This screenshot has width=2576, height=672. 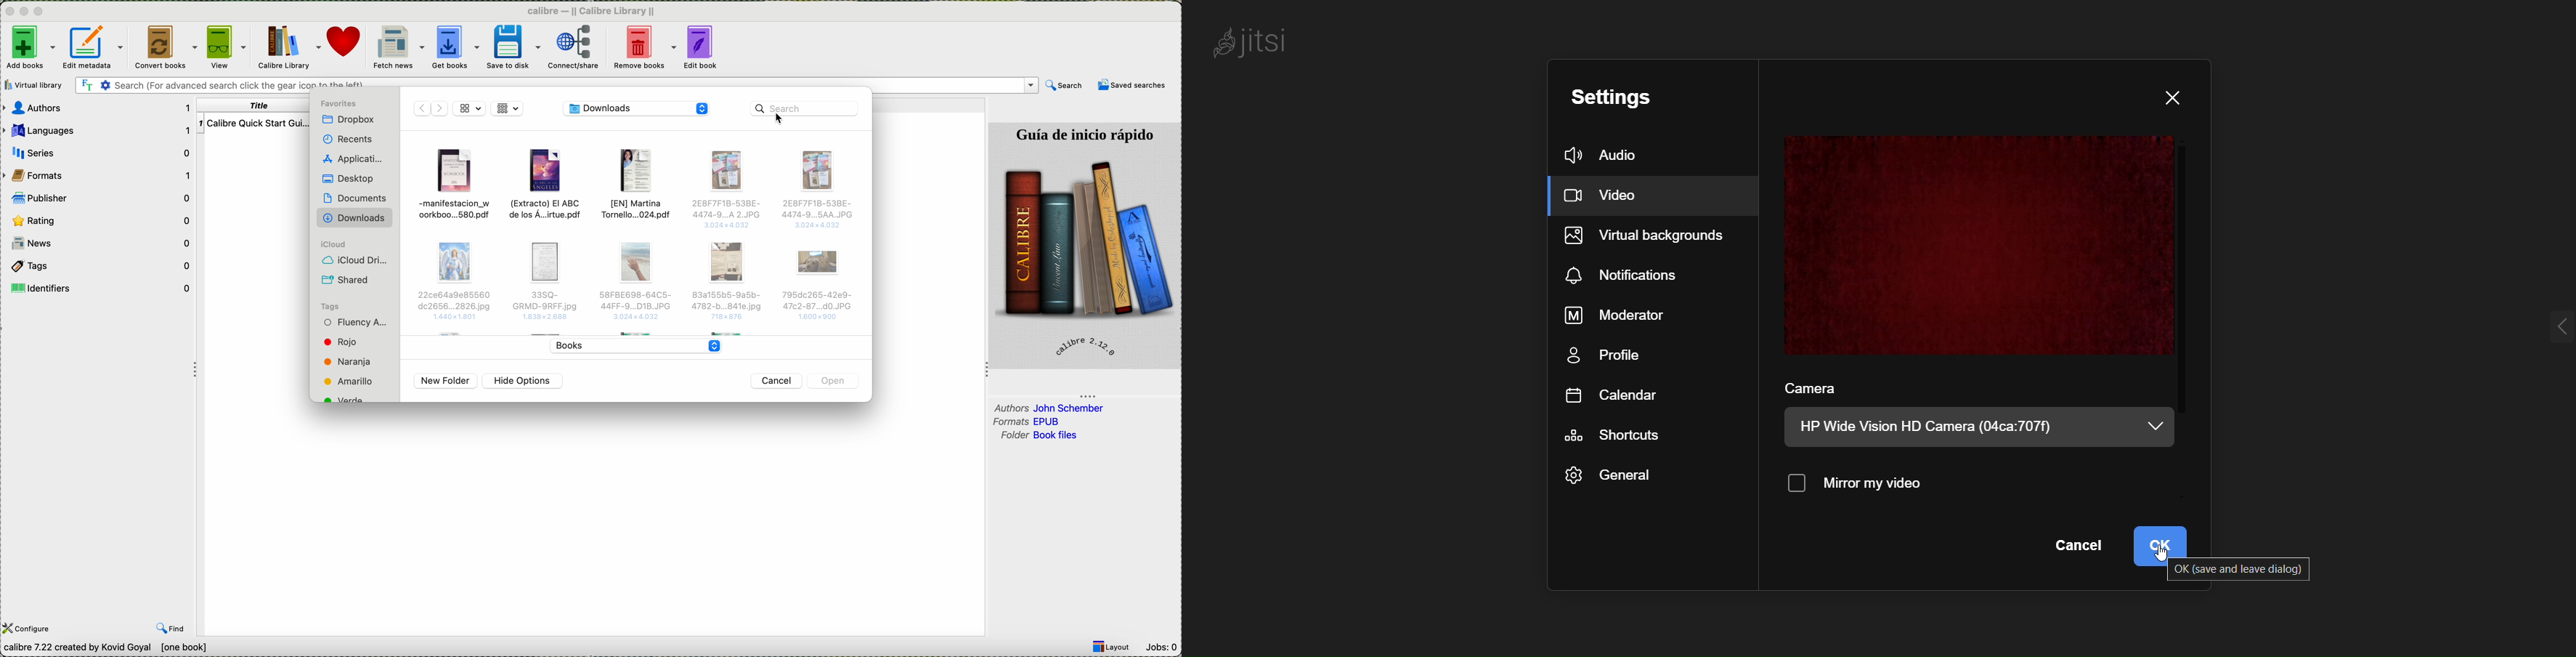 I want to click on tags, so click(x=356, y=359).